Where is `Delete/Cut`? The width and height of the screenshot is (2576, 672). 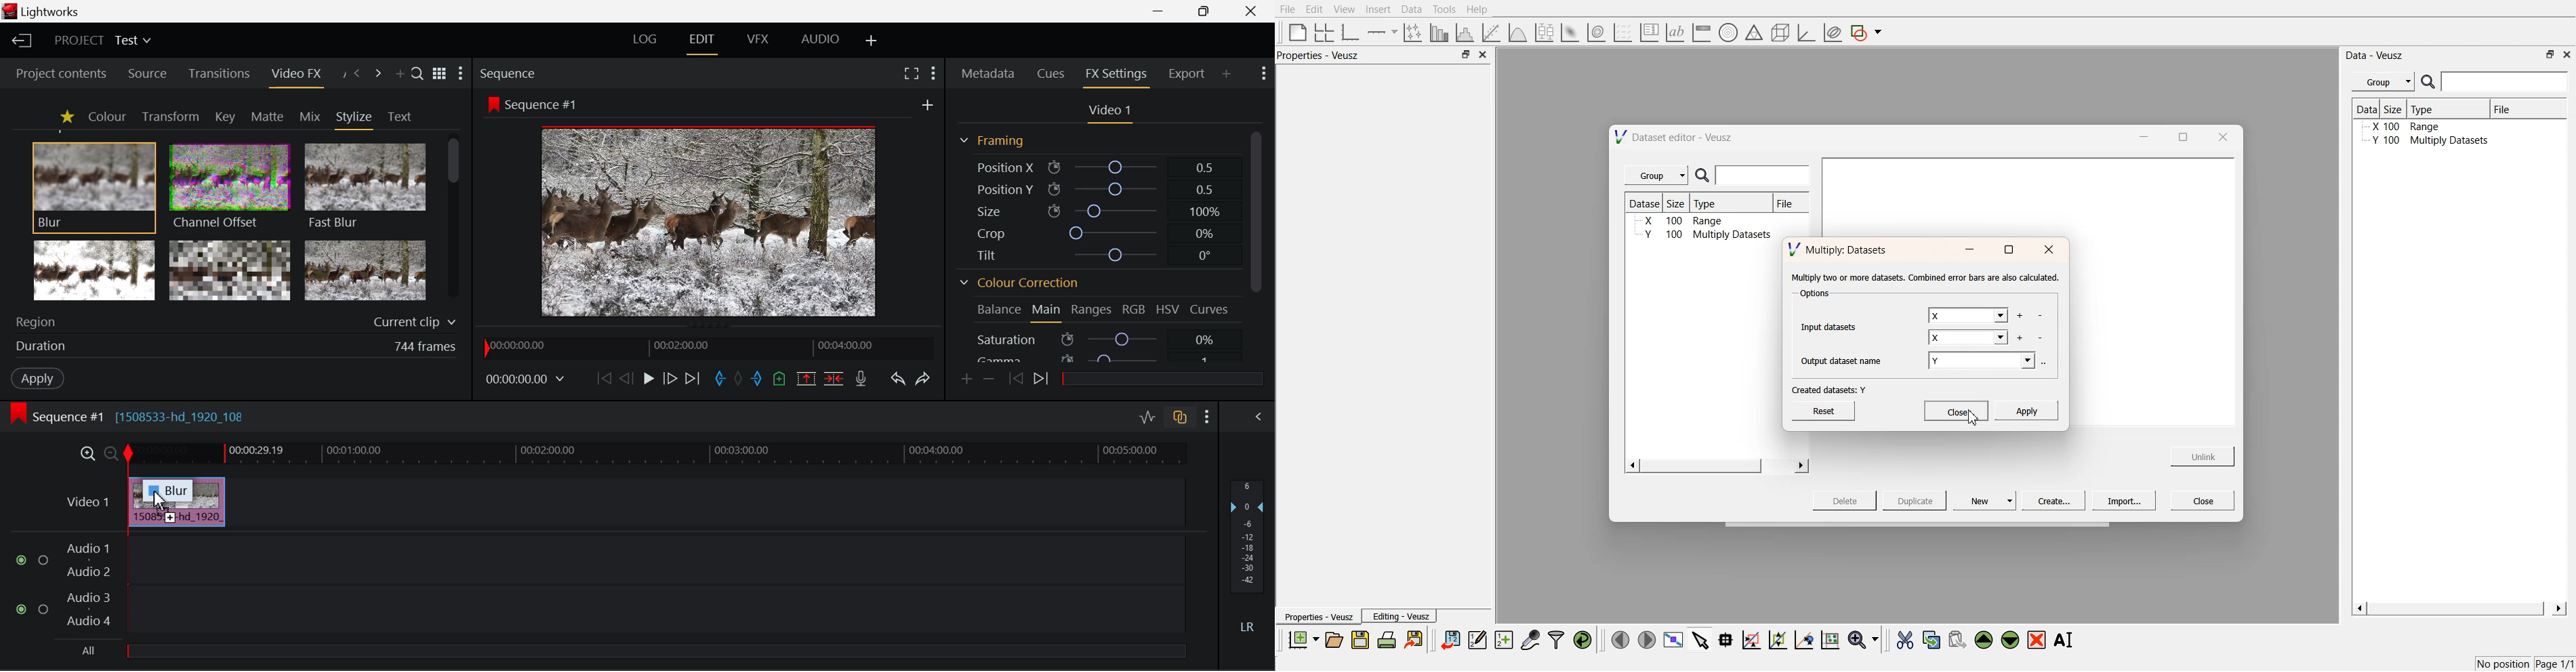
Delete/Cut is located at coordinates (836, 375).